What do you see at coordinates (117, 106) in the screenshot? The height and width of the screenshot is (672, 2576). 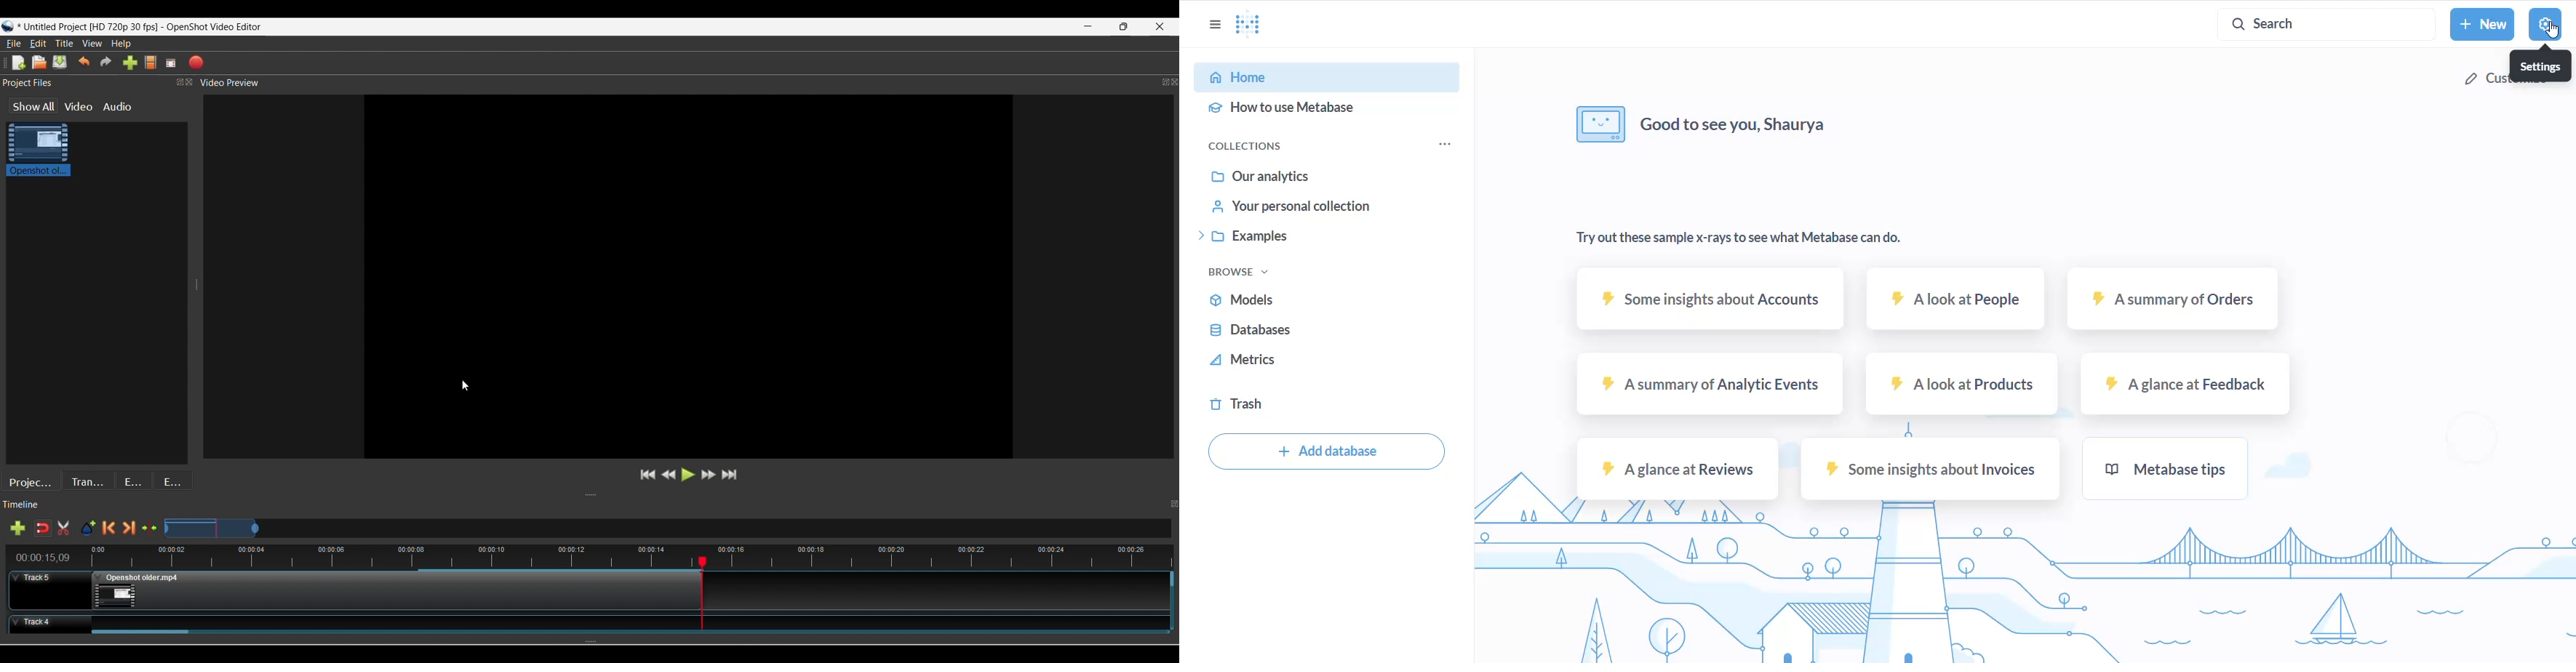 I see `Audio files in the project` at bounding box center [117, 106].